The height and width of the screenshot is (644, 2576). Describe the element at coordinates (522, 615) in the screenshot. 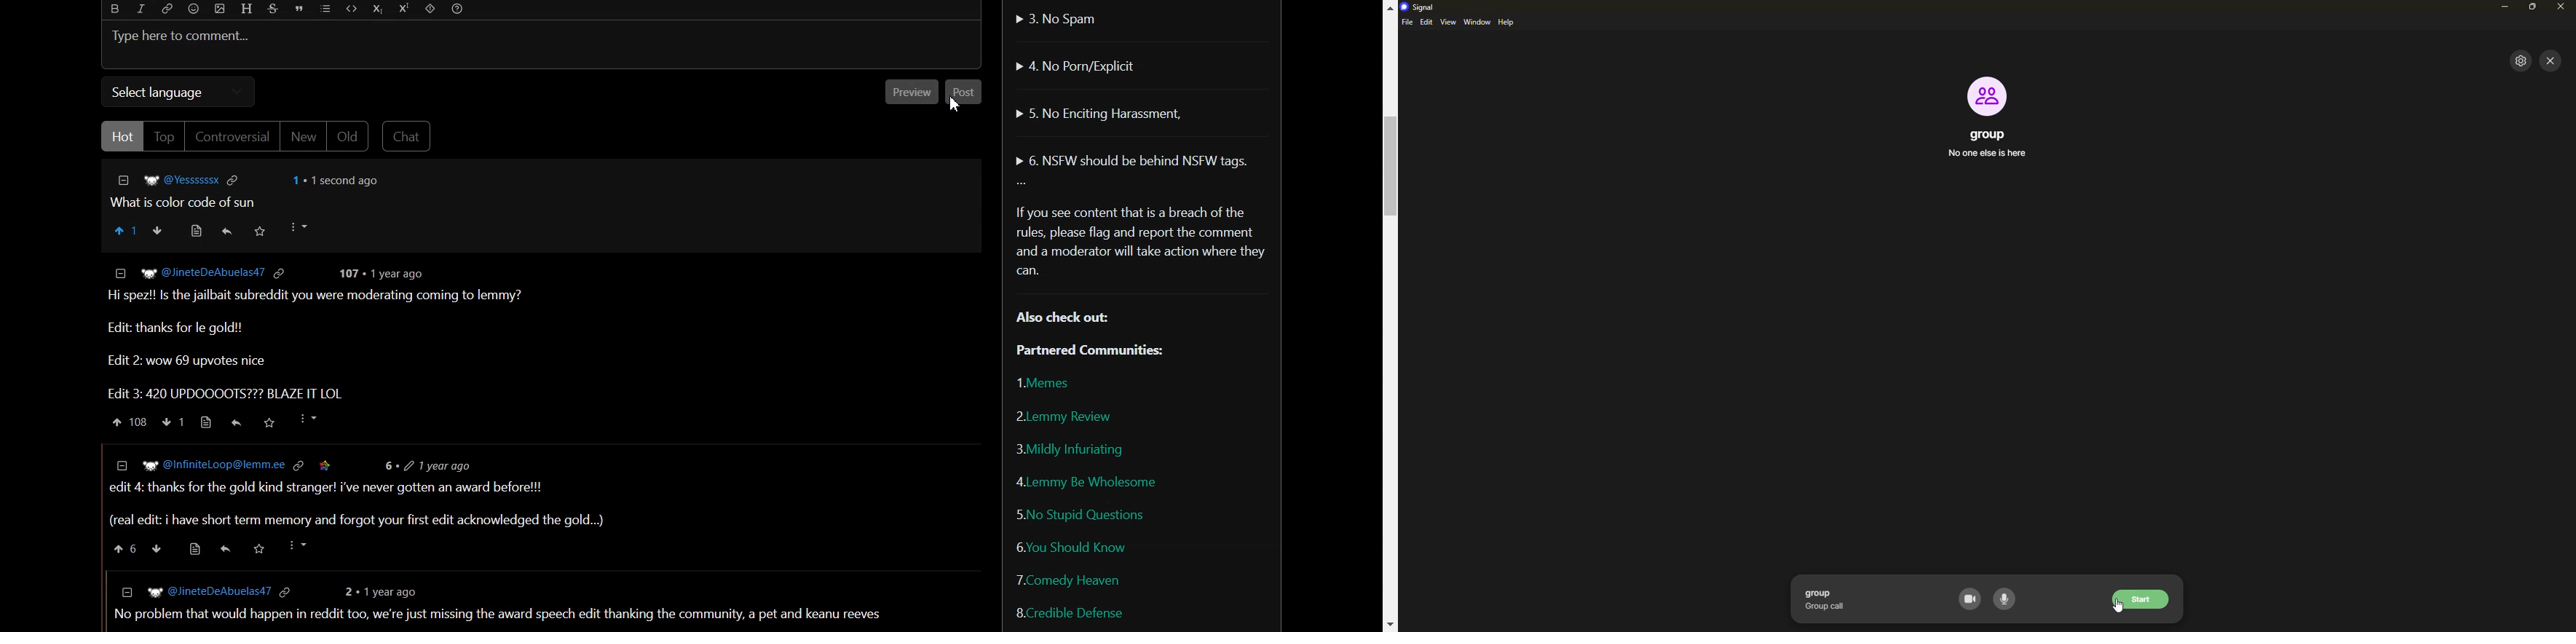

I see `1 can't be the only one who expected a shittymorph ending, with in nineteen ninety eight when the undertaker threw mankind off hell in a cell and` at that location.